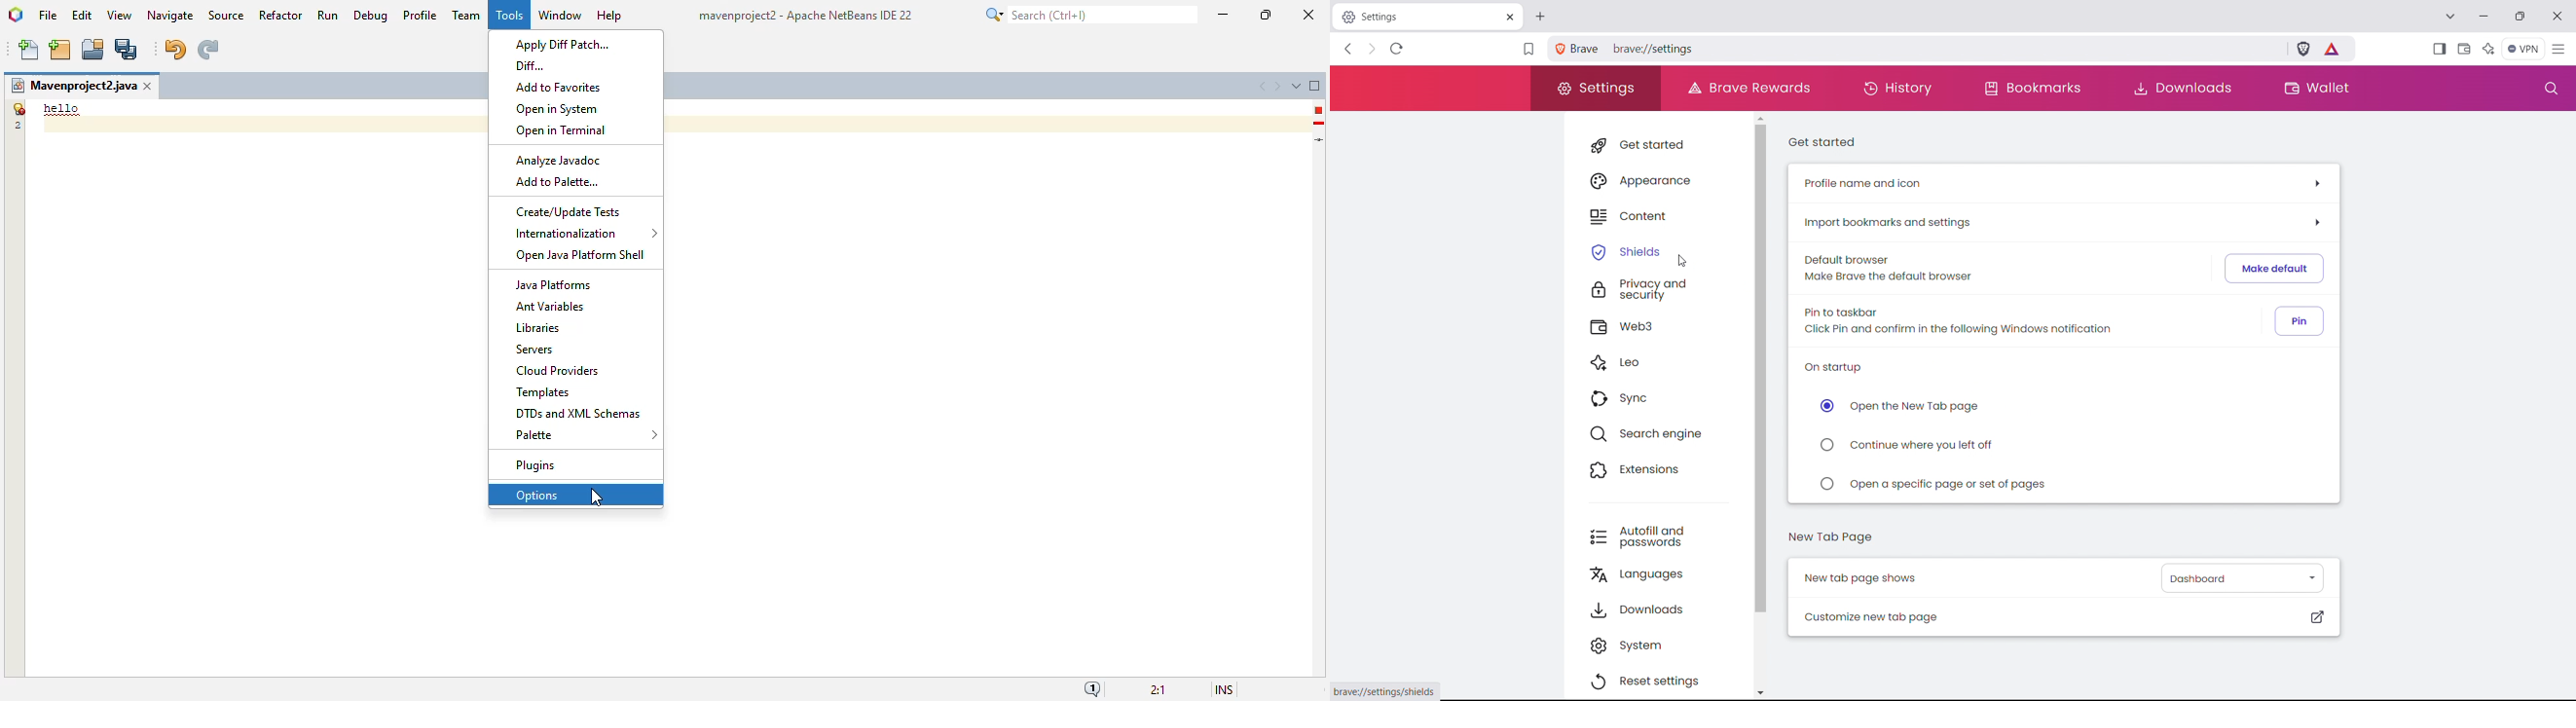 The height and width of the screenshot is (728, 2576). What do you see at coordinates (1224, 690) in the screenshot?
I see `insert mode` at bounding box center [1224, 690].